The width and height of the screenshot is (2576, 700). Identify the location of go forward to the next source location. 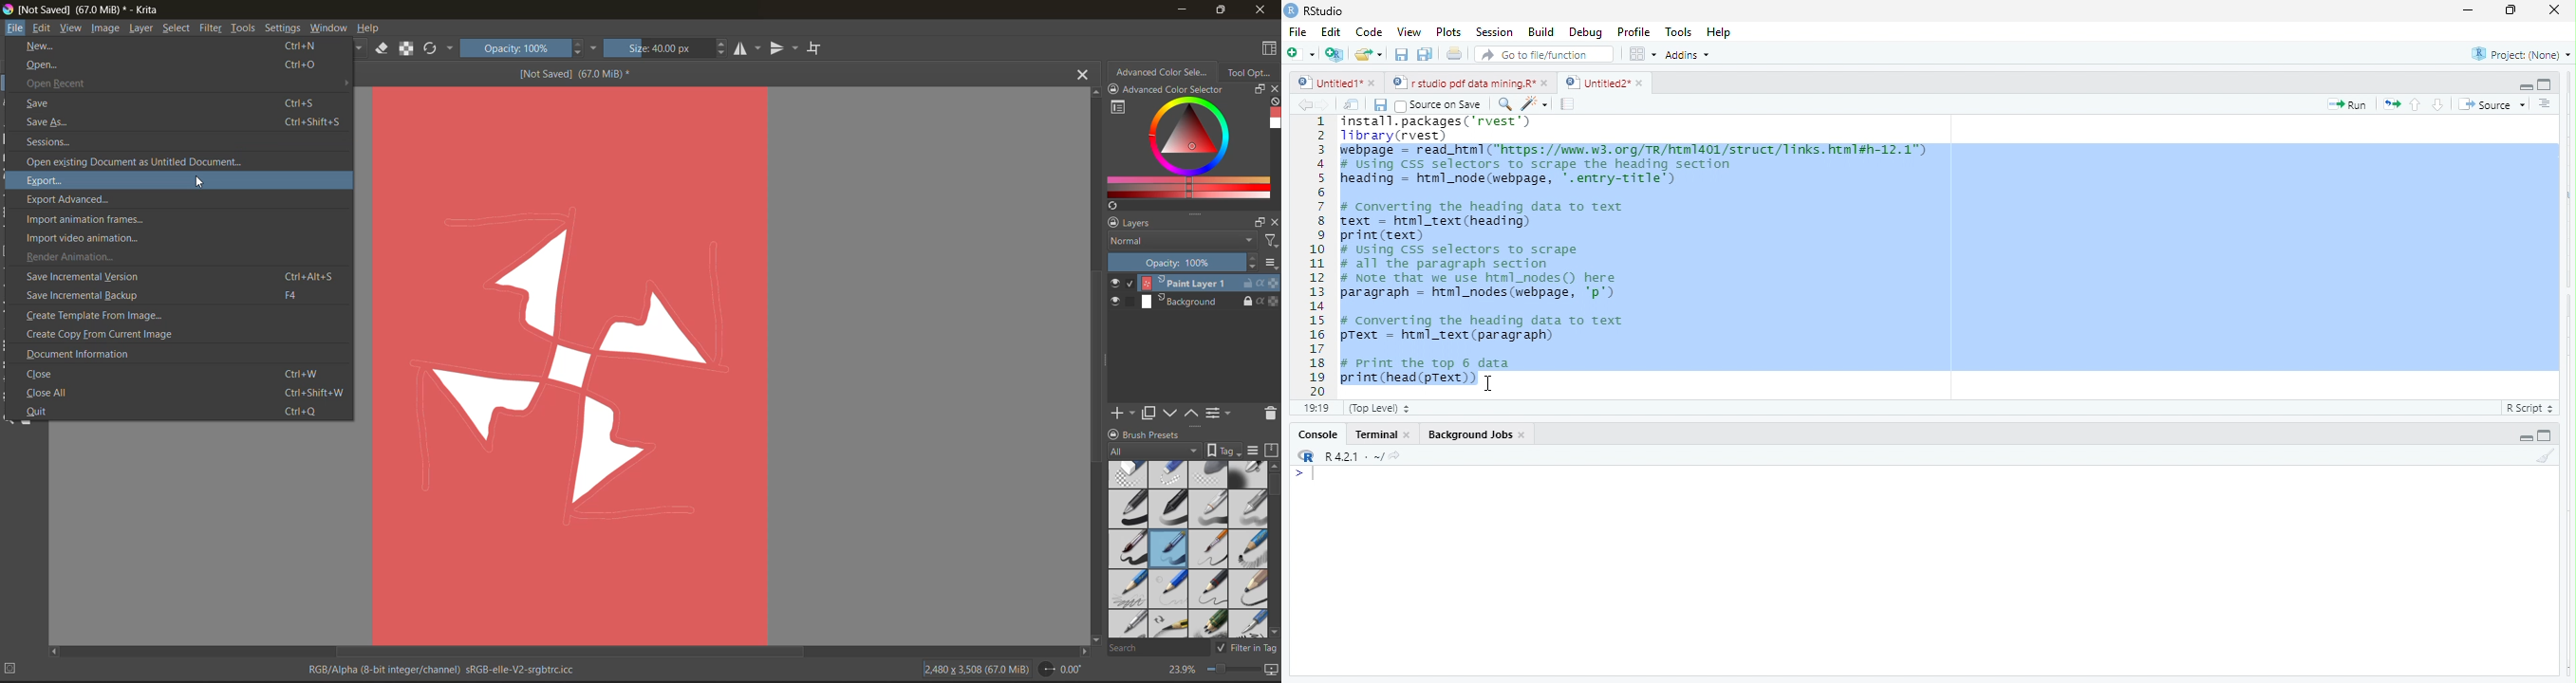
(1327, 106).